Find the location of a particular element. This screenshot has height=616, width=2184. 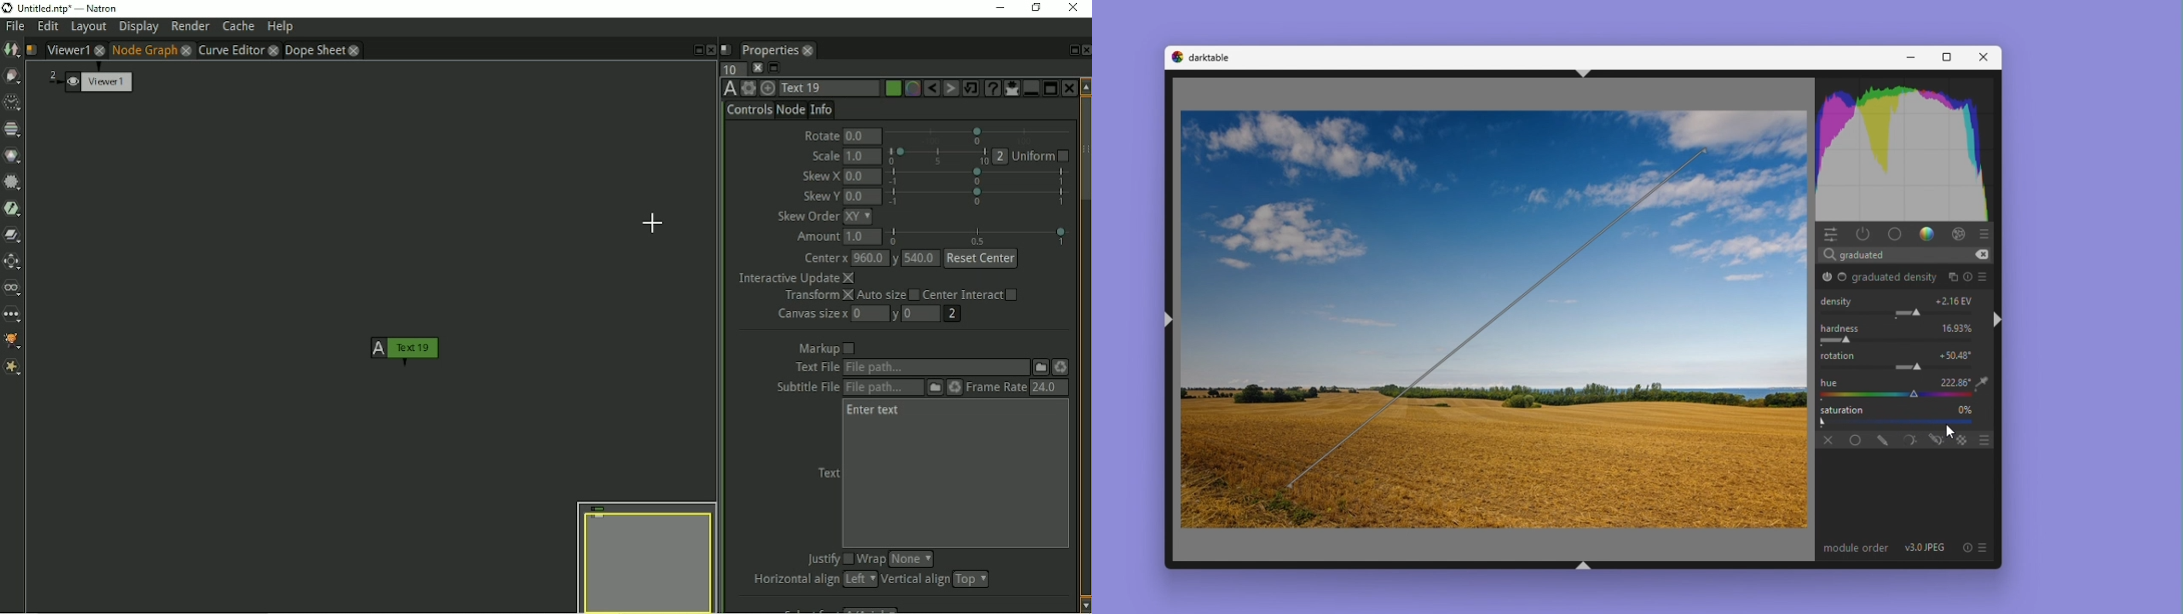

presets is located at coordinates (1987, 232).